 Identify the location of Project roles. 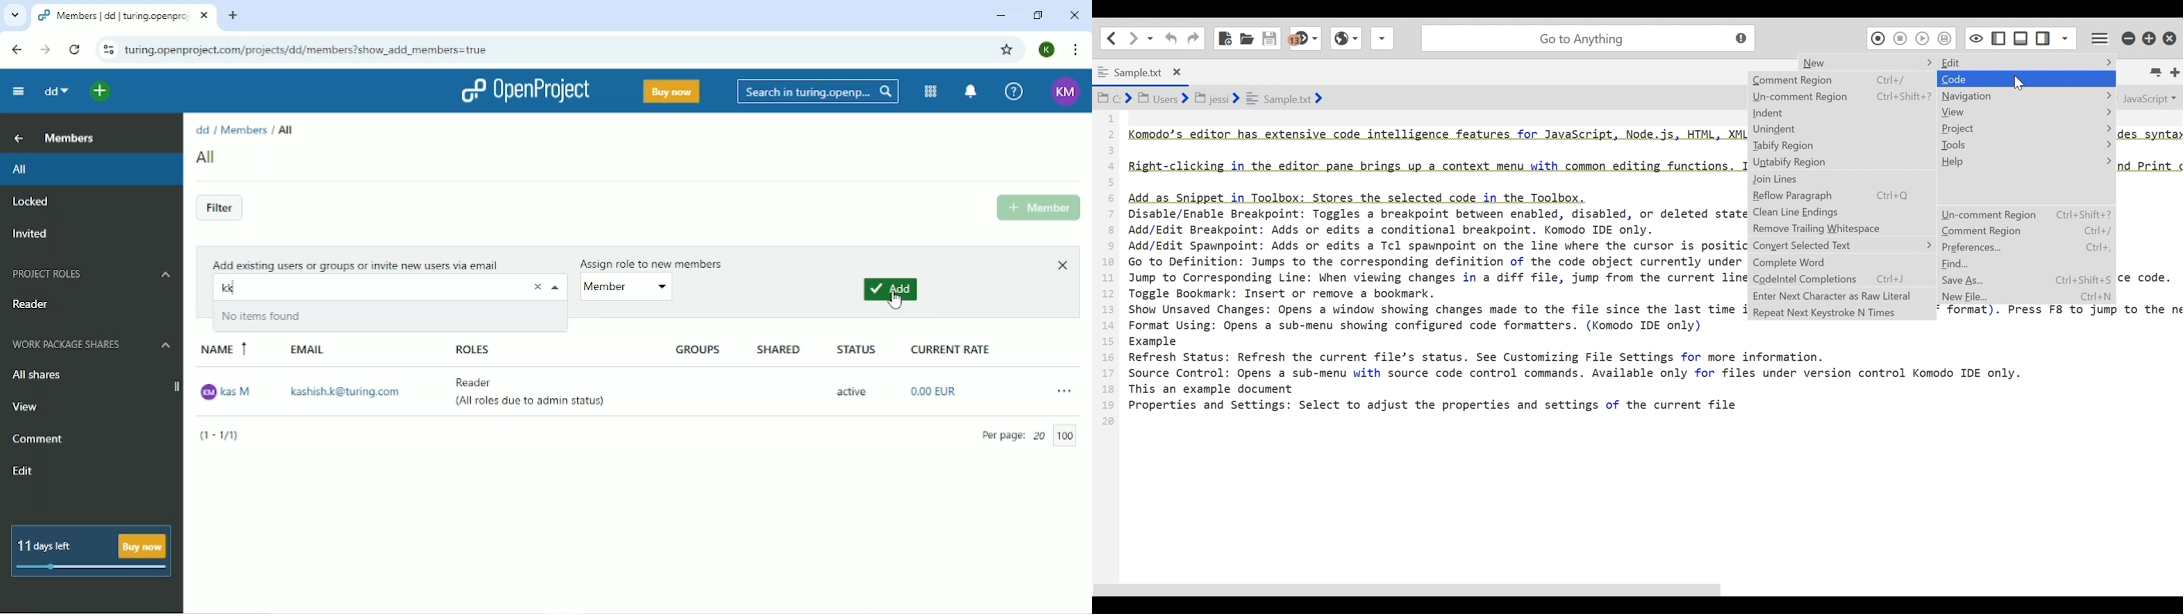
(89, 274).